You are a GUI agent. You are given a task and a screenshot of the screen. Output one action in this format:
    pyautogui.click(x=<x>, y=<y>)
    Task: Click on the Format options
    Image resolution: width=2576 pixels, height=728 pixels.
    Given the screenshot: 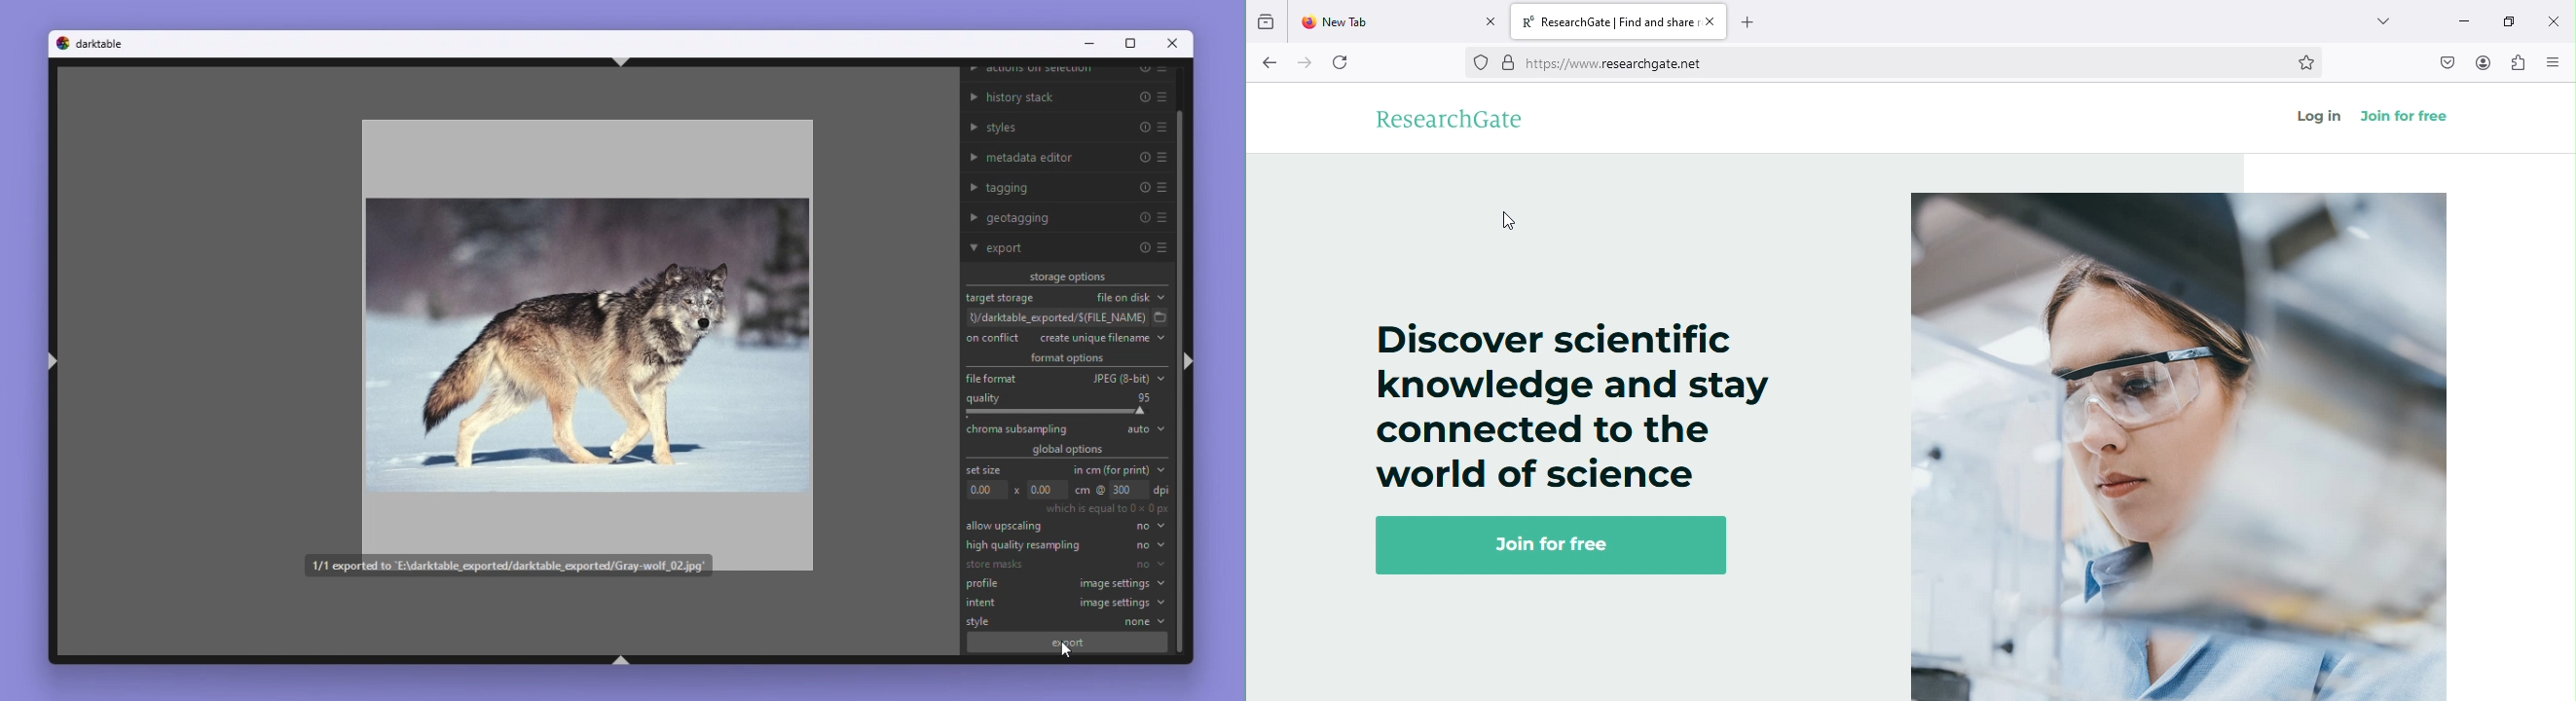 What is the action you would take?
    pyautogui.click(x=1069, y=358)
    